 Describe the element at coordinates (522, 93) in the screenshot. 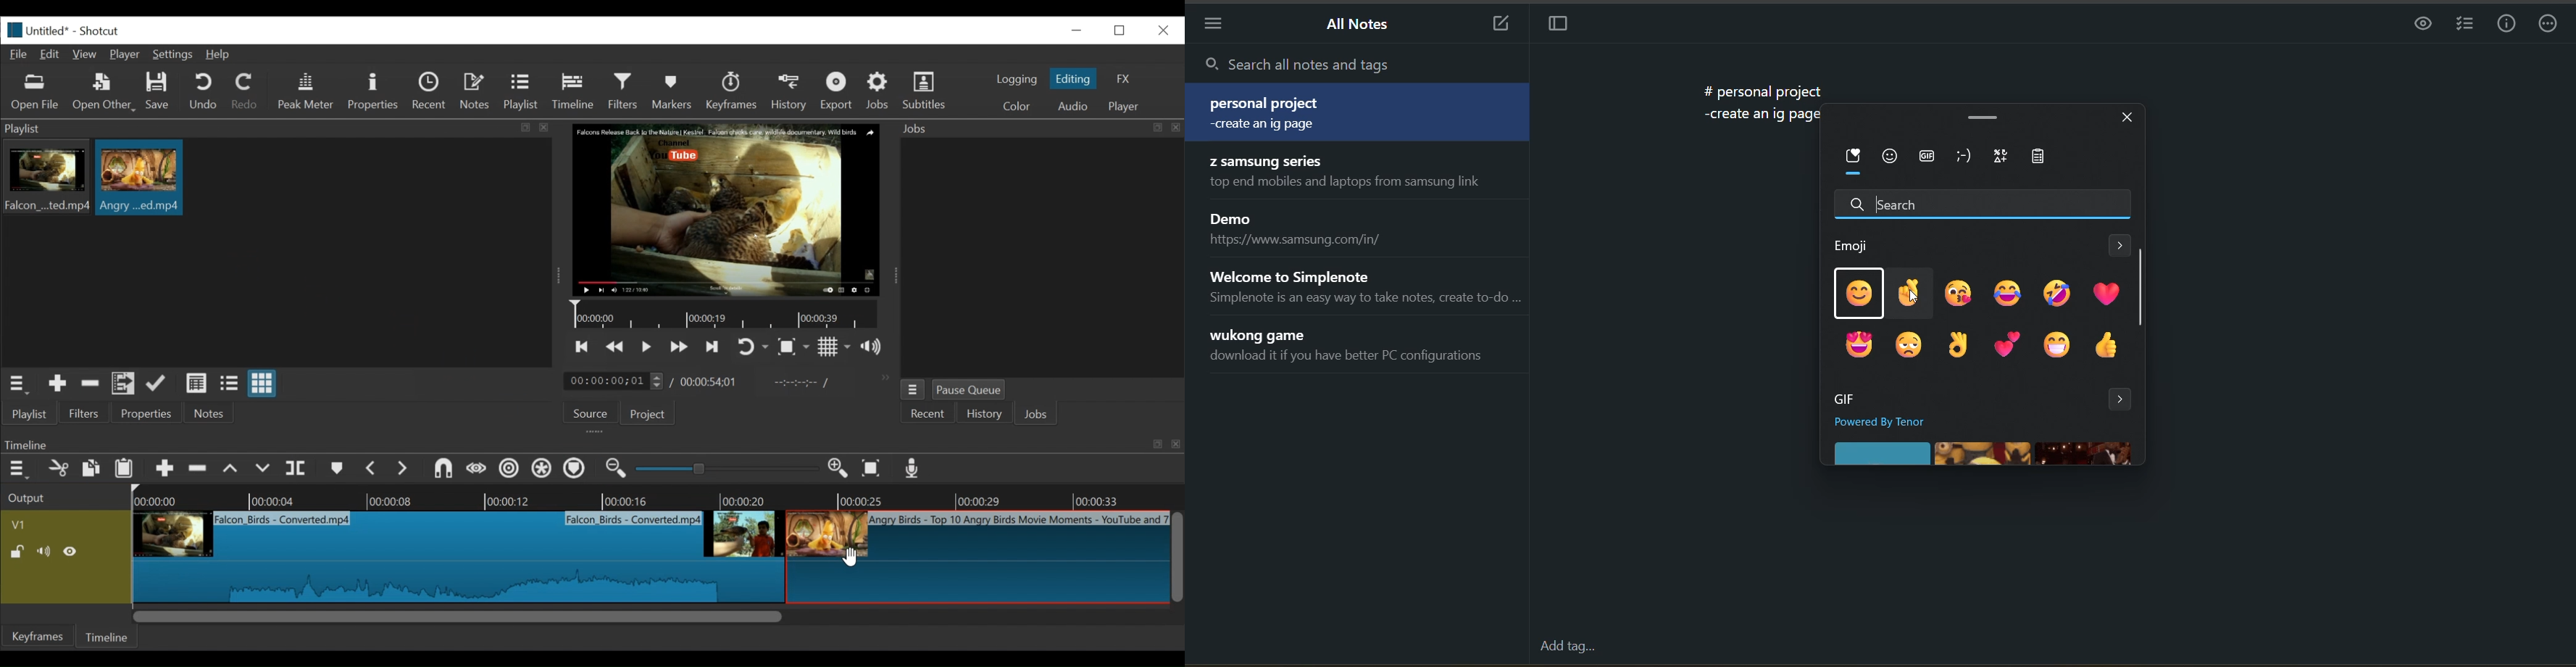

I see `Playlist` at that location.